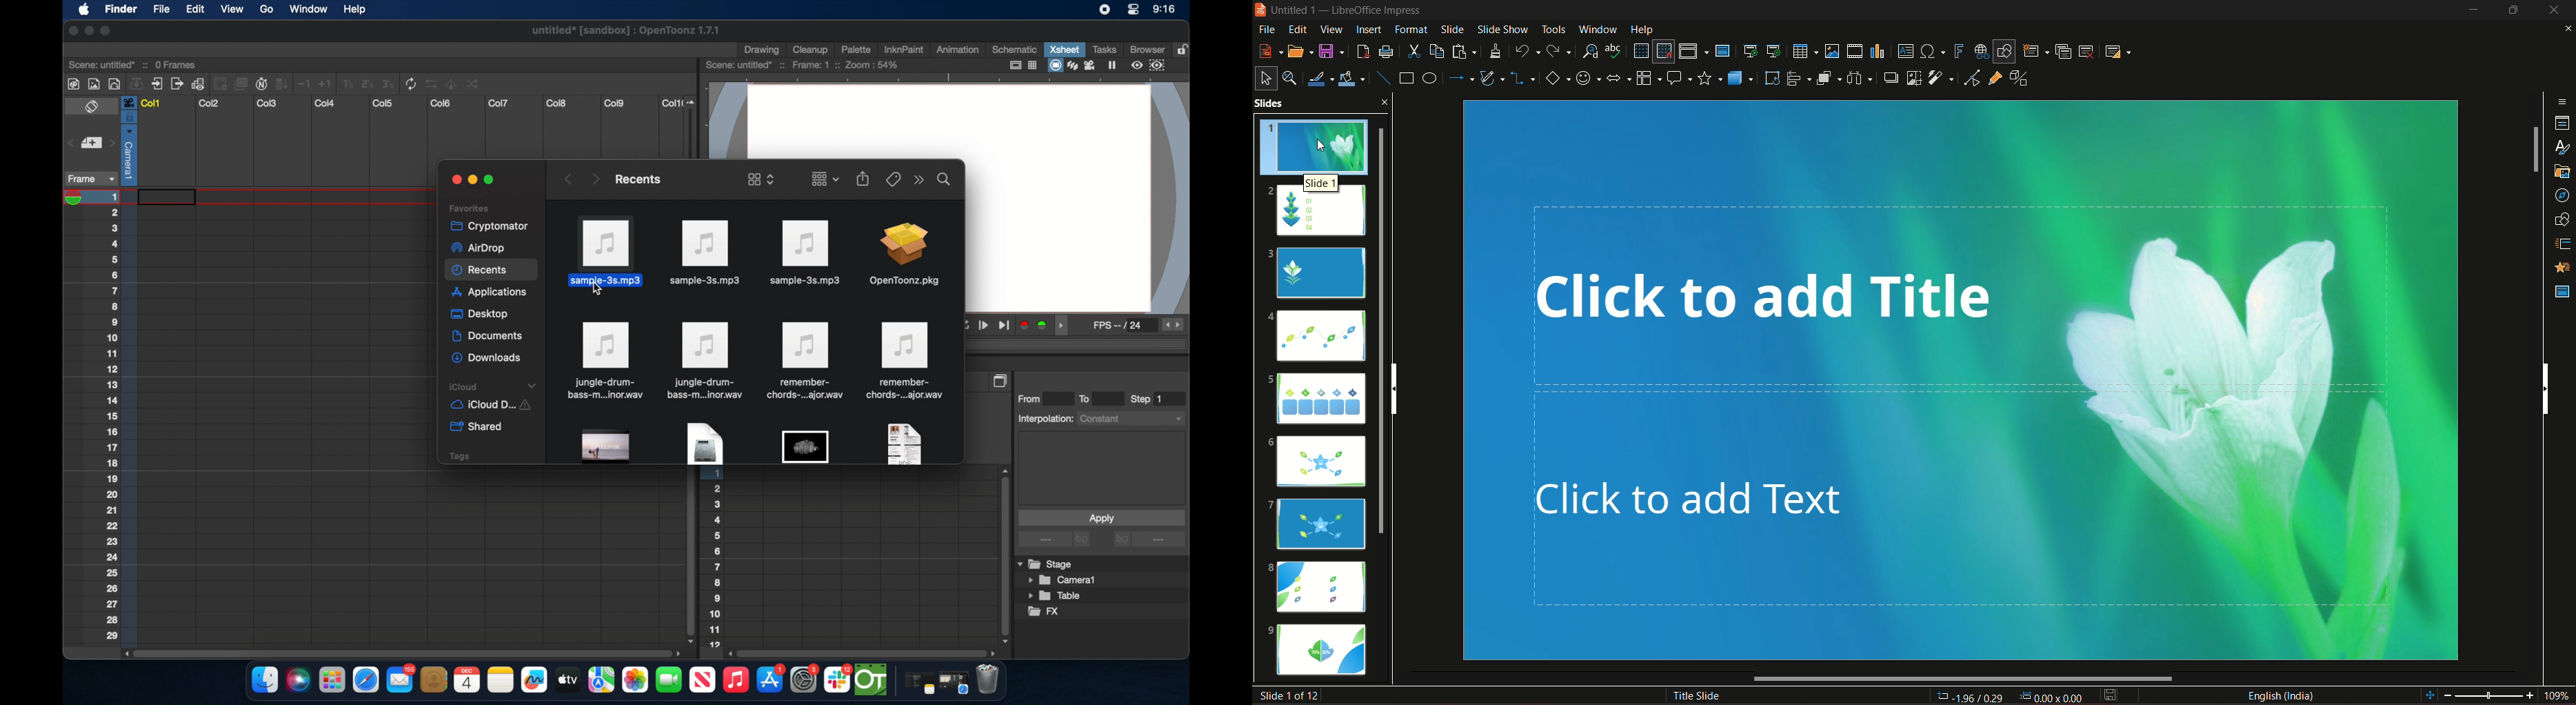 This screenshot has width=2576, height=728. Describe the element at coordinates (1599, 28) in the screenshot. I see `window` at that location.